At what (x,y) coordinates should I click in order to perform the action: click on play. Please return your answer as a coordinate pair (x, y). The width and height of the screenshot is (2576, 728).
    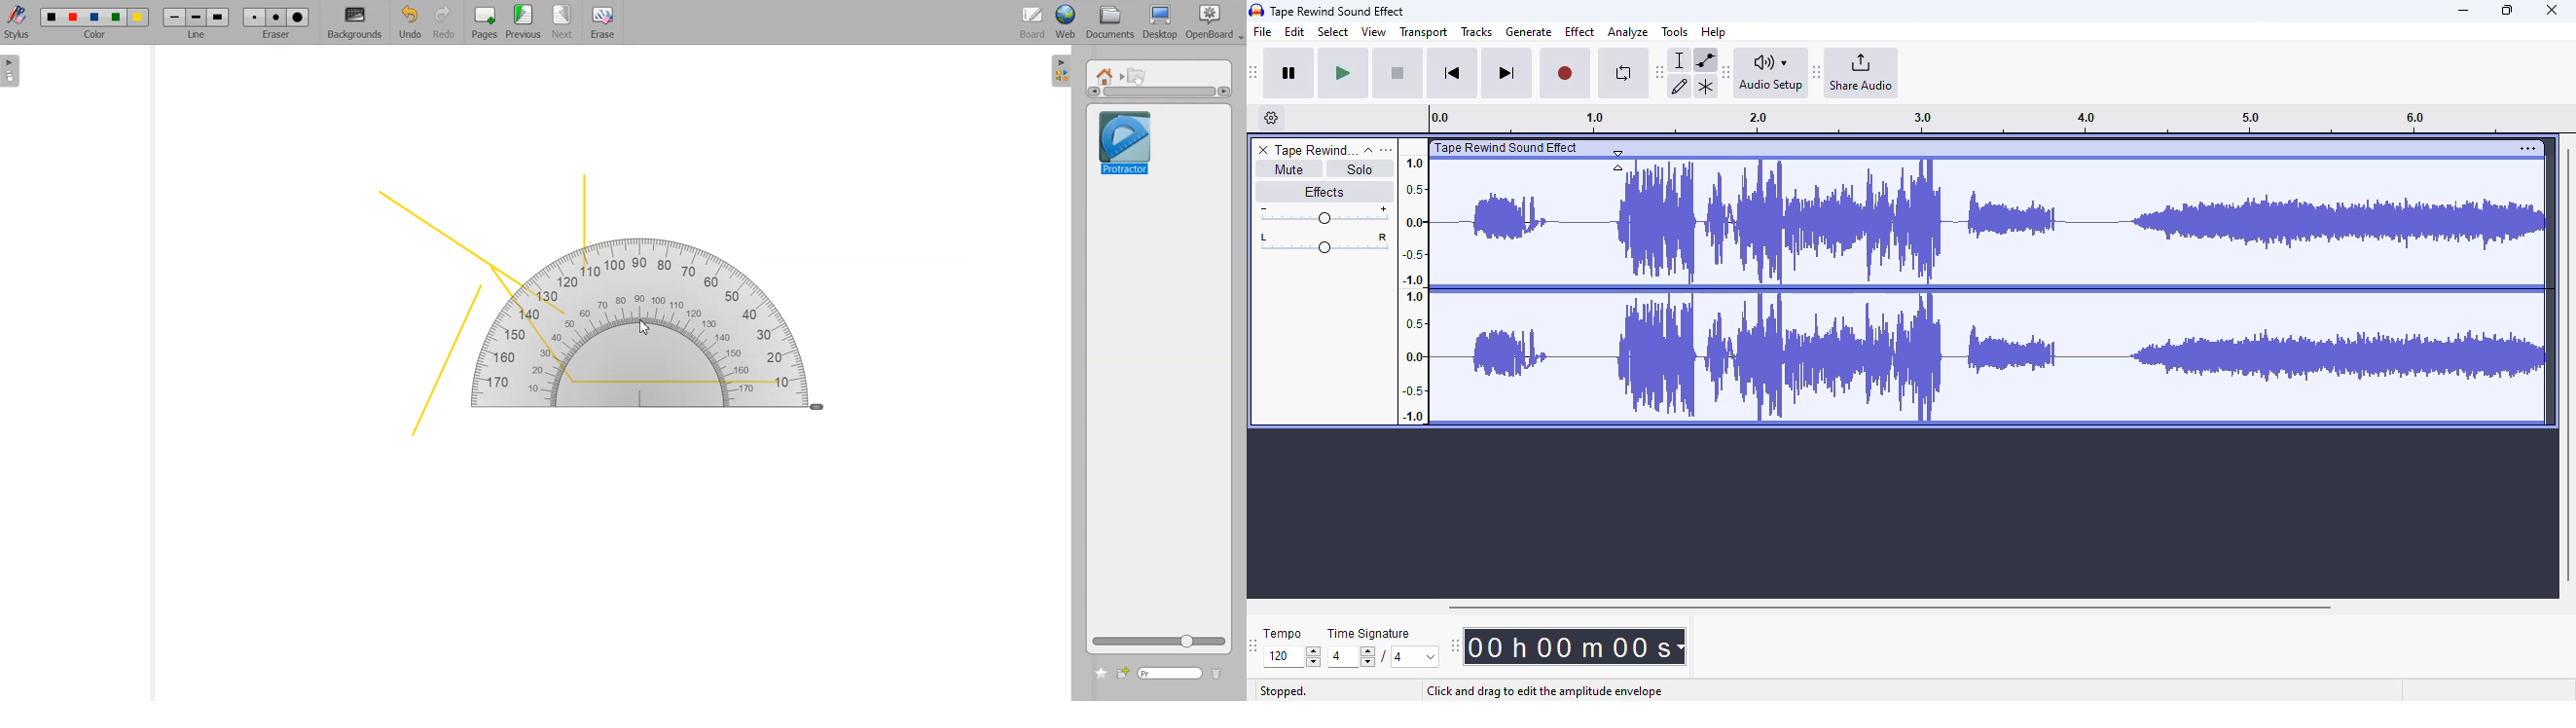
    Looking at the image, I should click on (1343, 74).